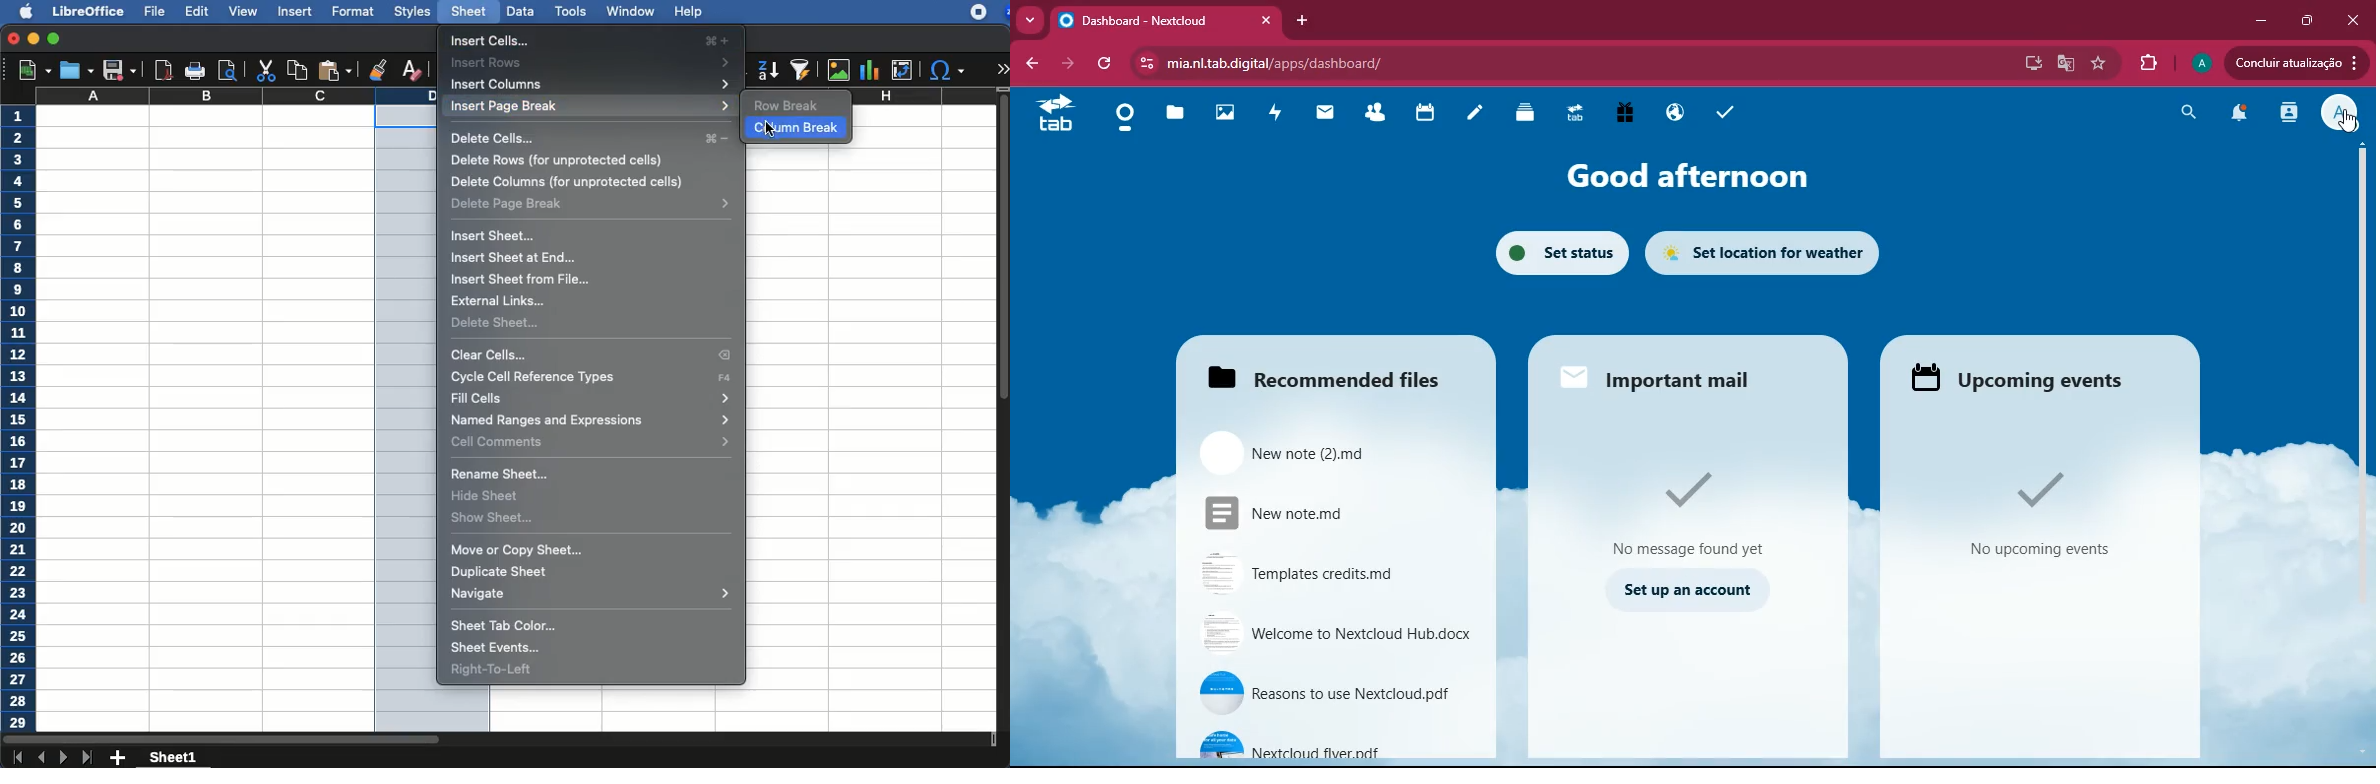 Image resolution: width=2380 pixels, height=784 pixels. I want to click on tasks, so click(1727, 111).